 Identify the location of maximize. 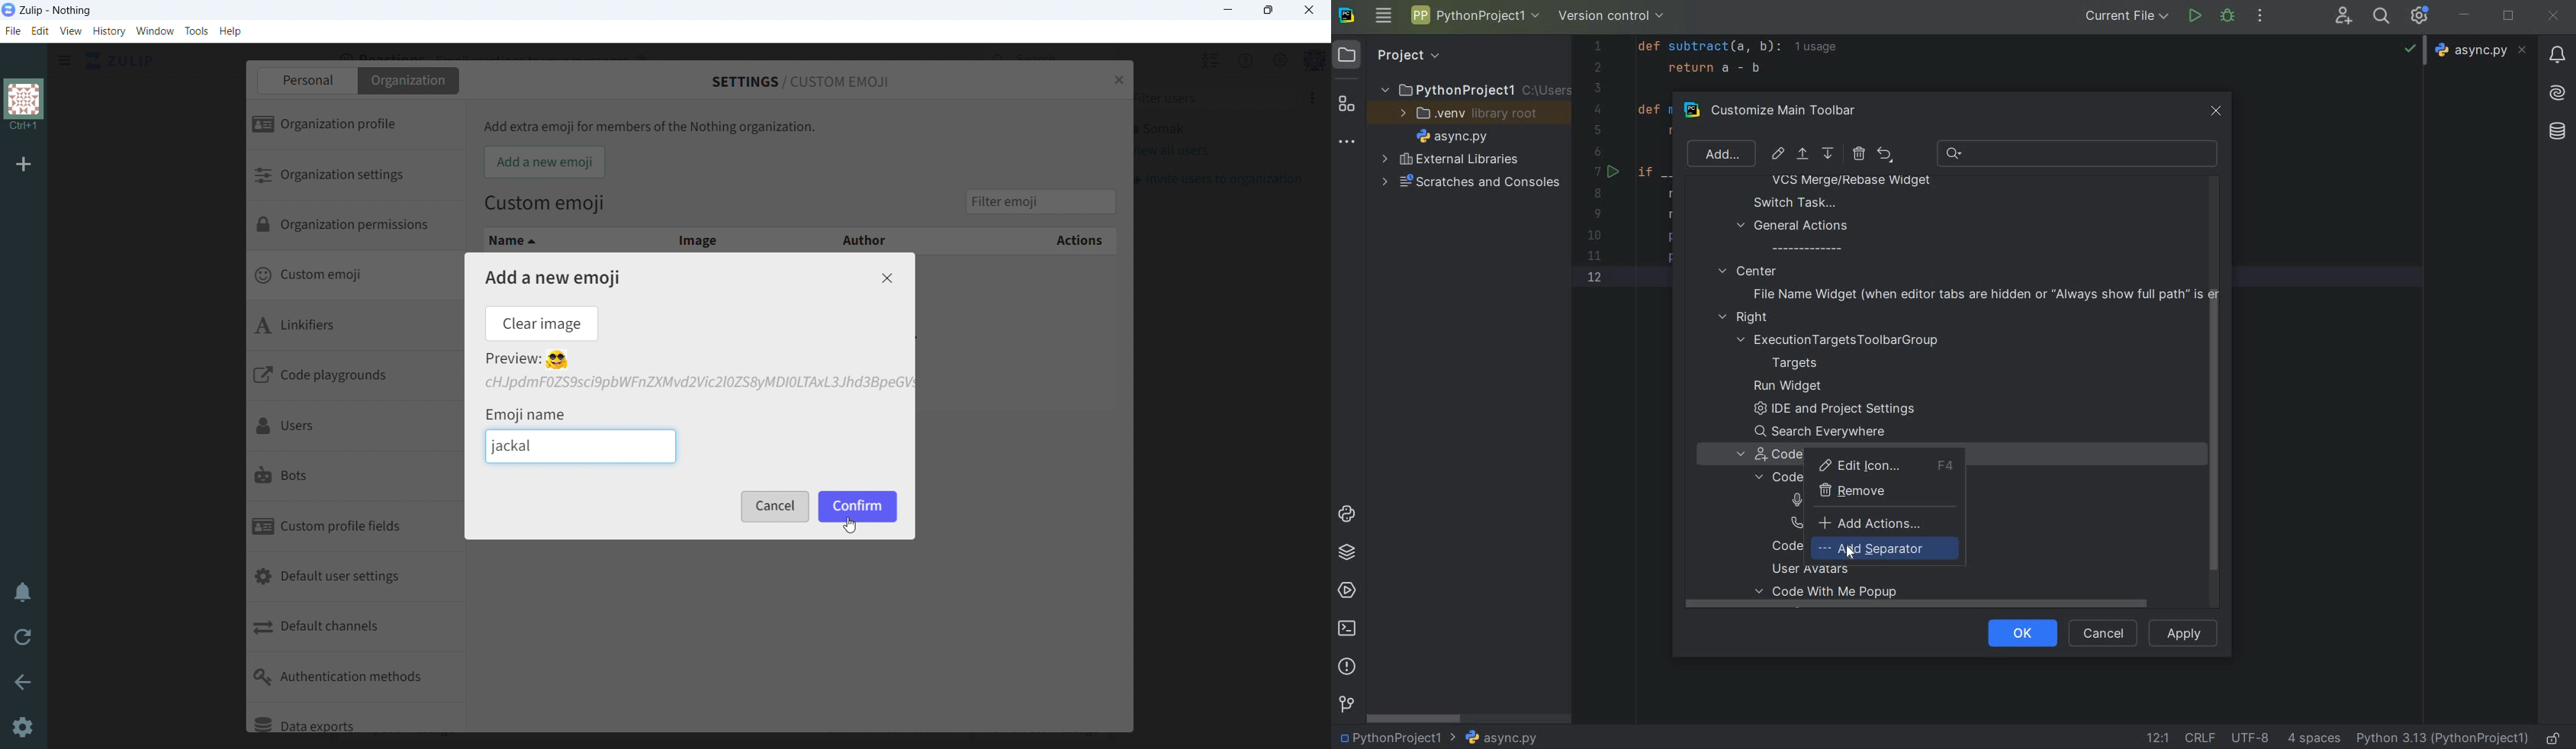
(1269, 10).